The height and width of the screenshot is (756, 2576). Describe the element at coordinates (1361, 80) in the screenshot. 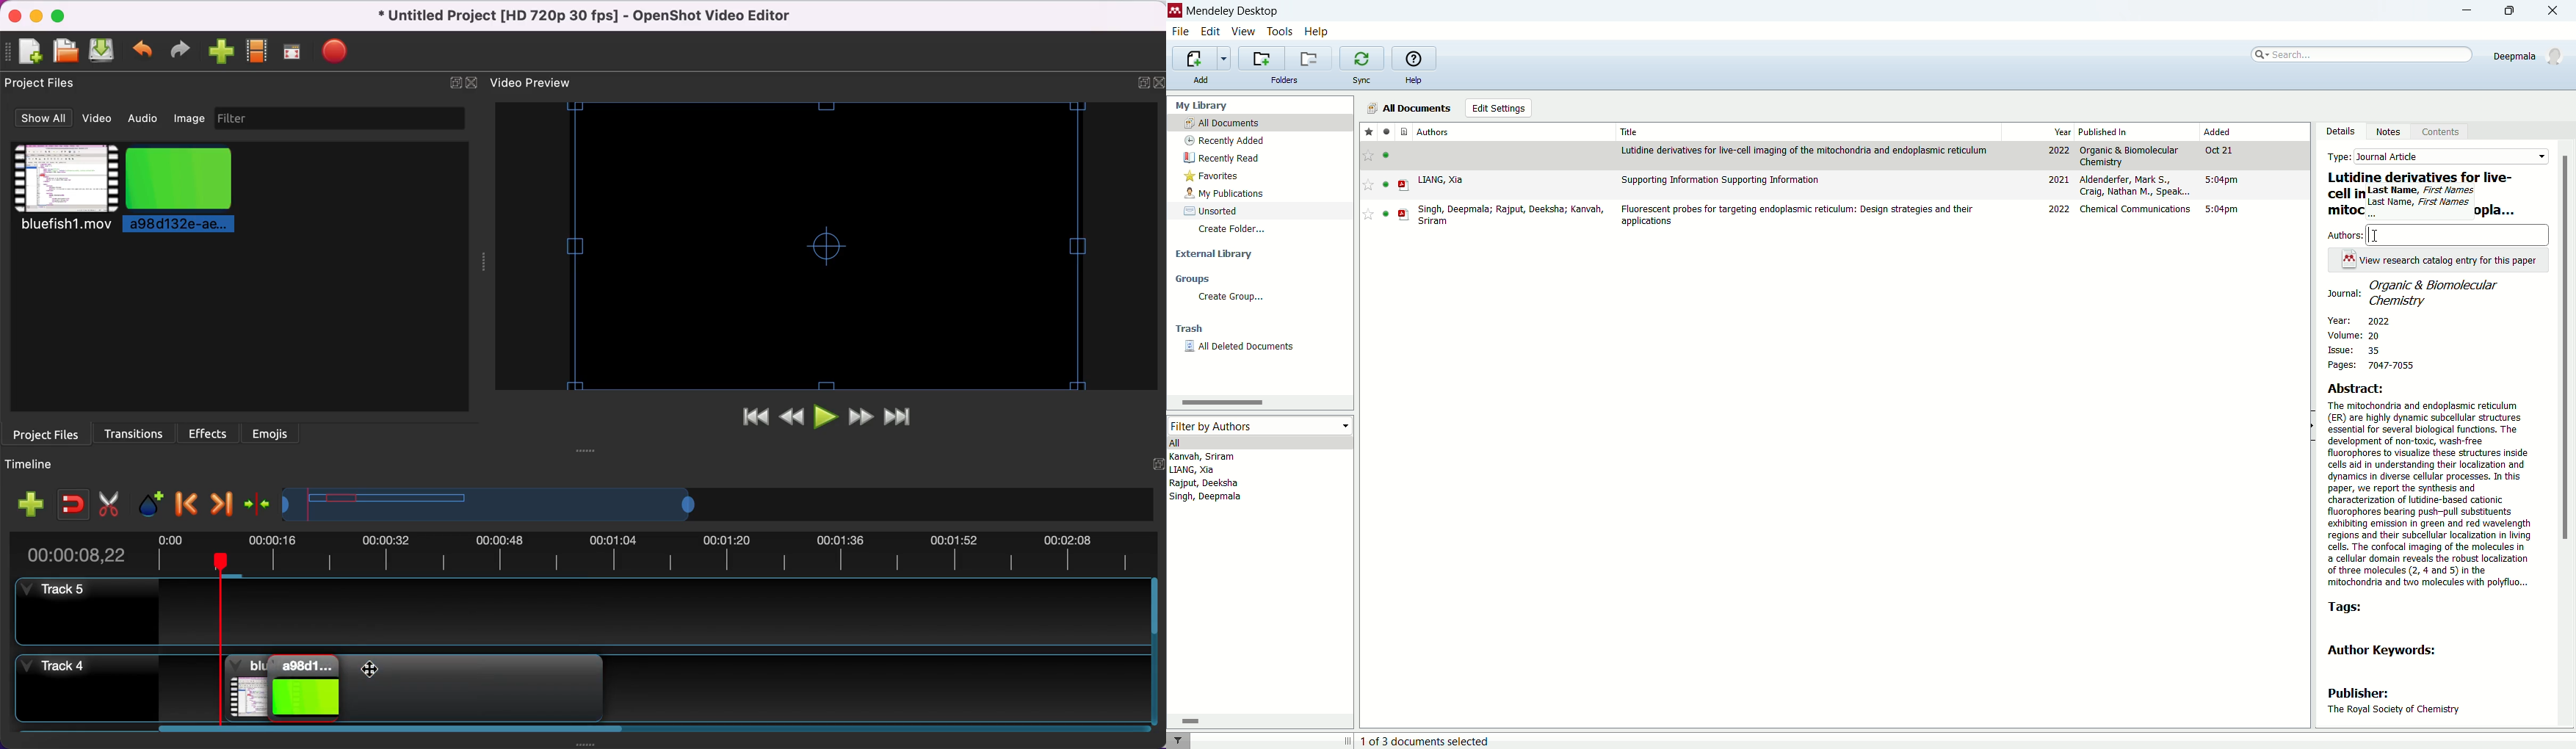

I see `sync` at that location.